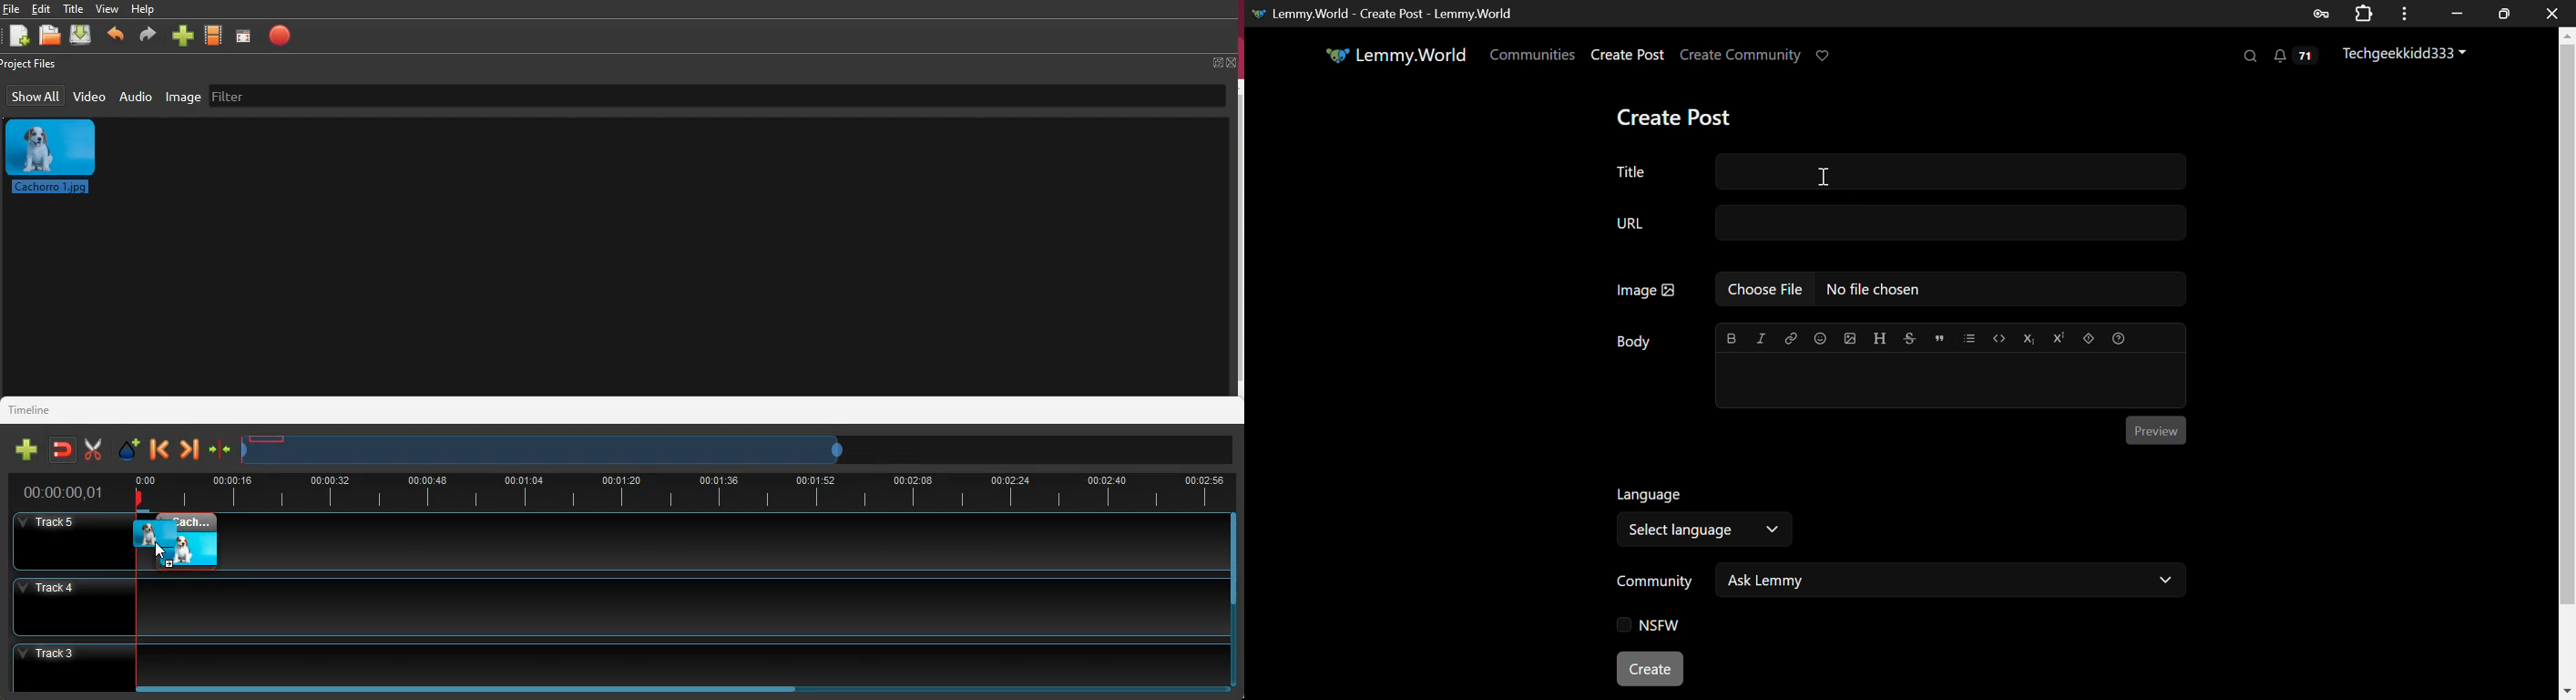 The image size is (2576, 700). Describe the element at coordinates (58, 157) in the screenshot. I see `image` at that location.